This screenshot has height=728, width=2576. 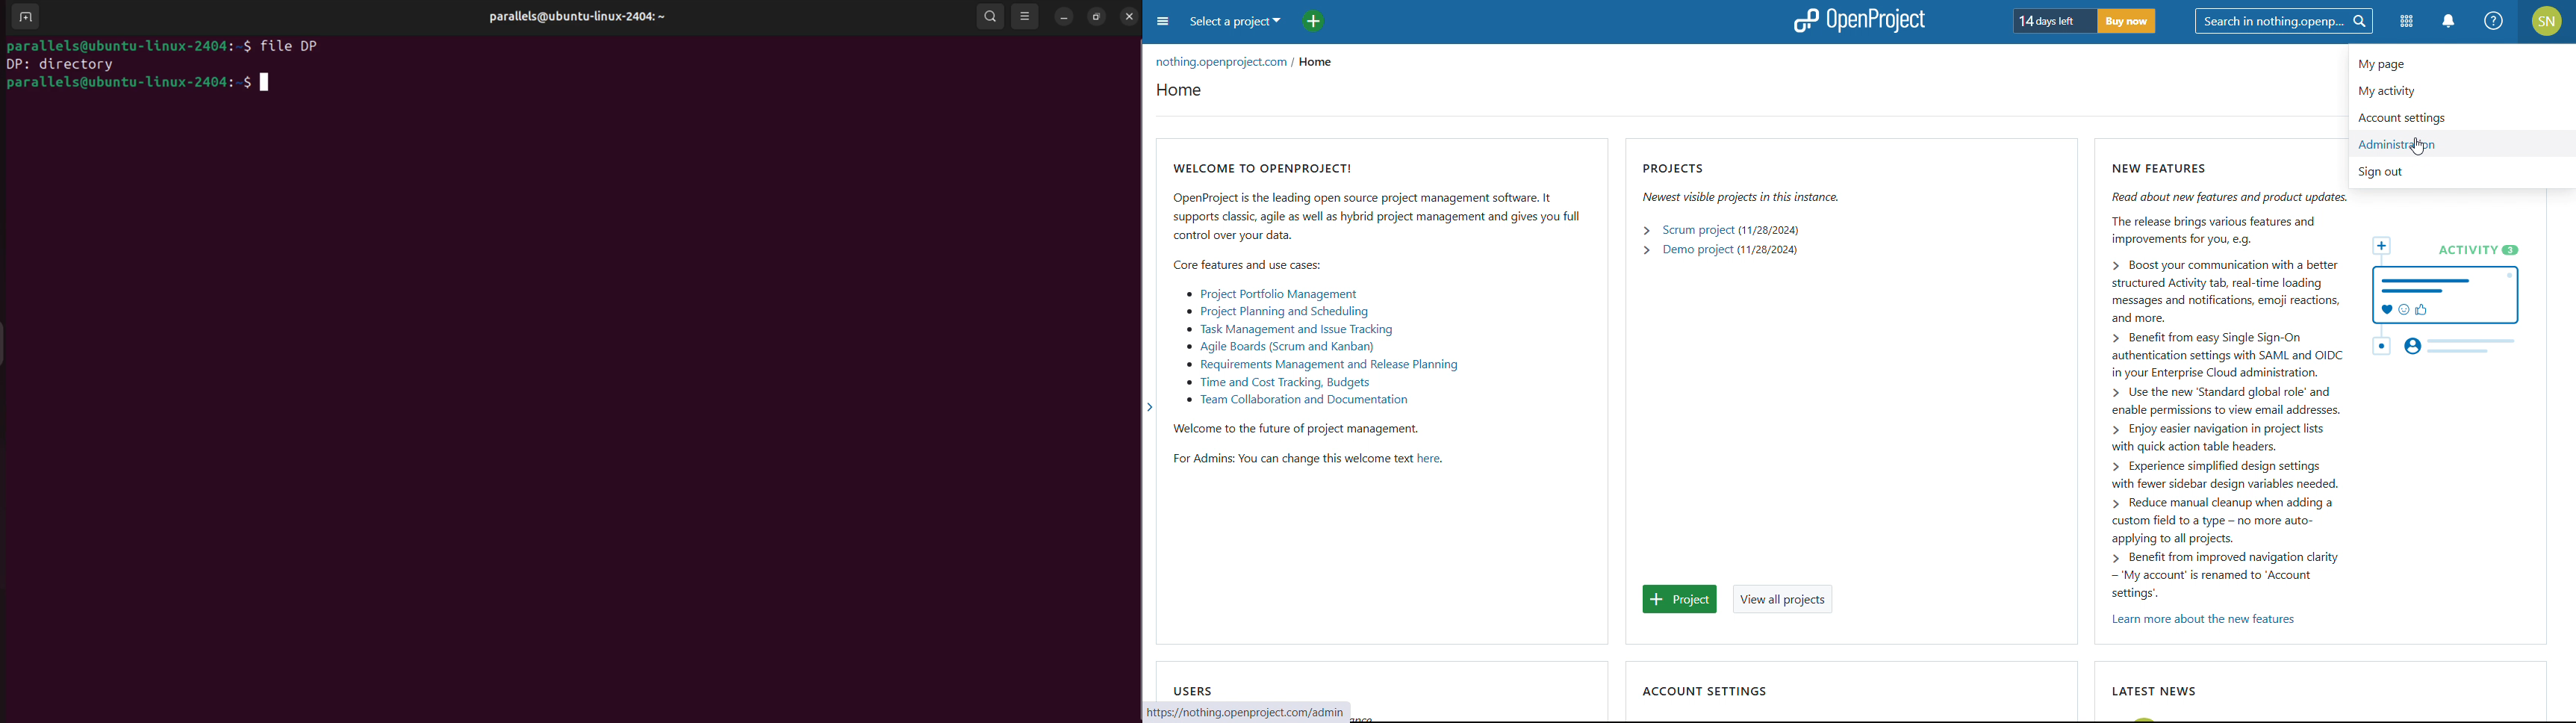 I want to click on view all topics, so click(x=1783, y=598).